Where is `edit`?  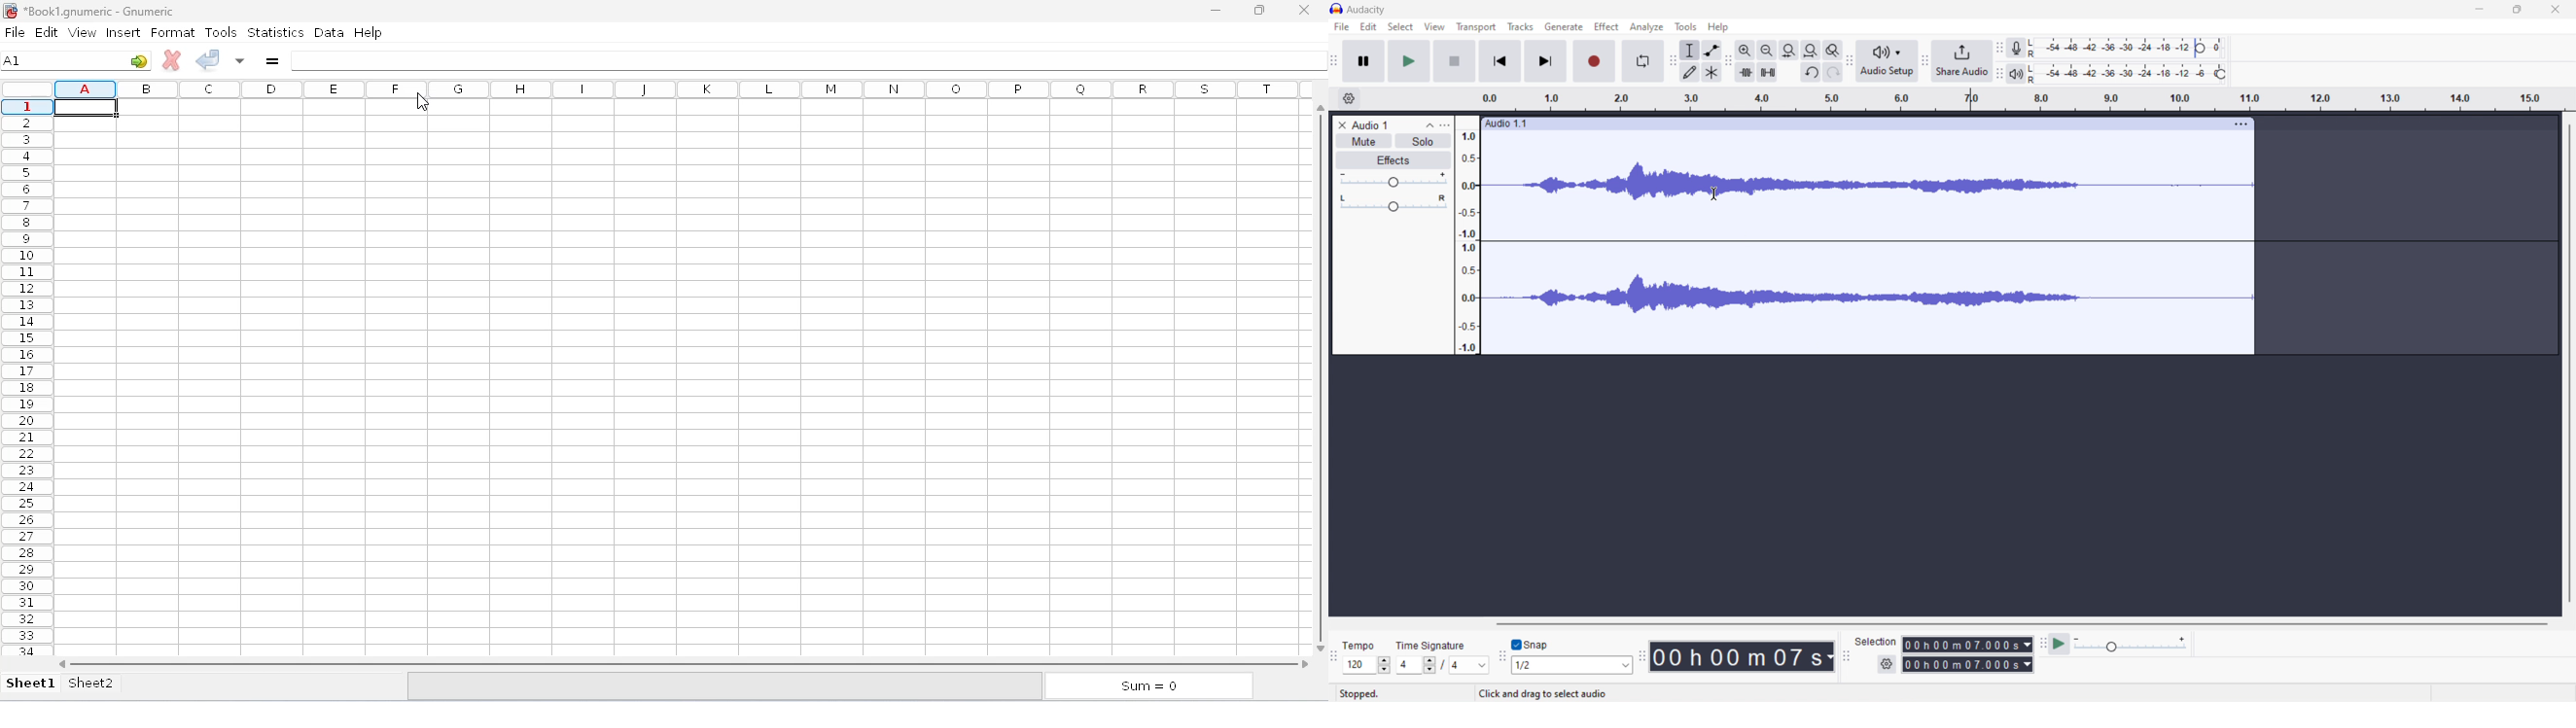
edit is located at coordinates (1369, 26).